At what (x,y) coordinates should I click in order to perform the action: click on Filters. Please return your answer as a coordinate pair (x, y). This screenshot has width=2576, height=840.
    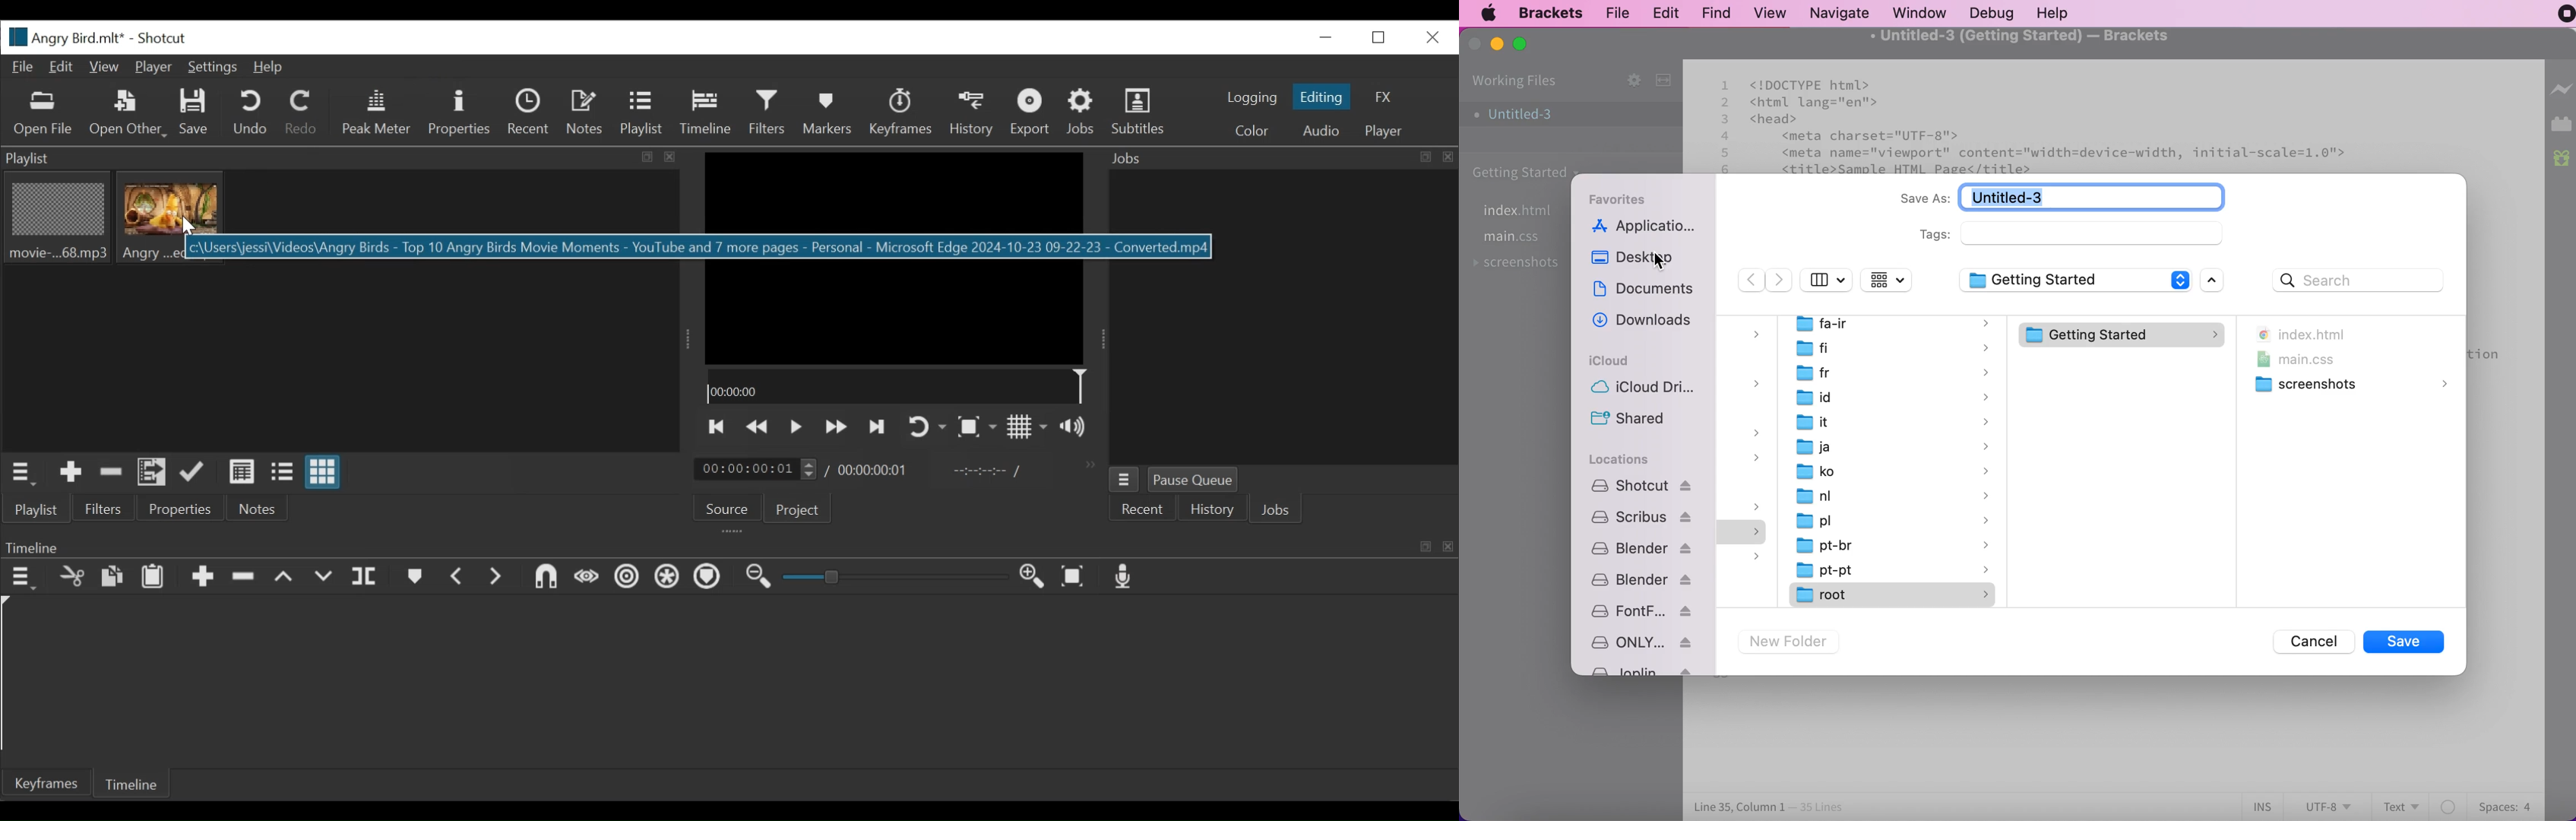
    Looking at the image, I should click on (106, 508).